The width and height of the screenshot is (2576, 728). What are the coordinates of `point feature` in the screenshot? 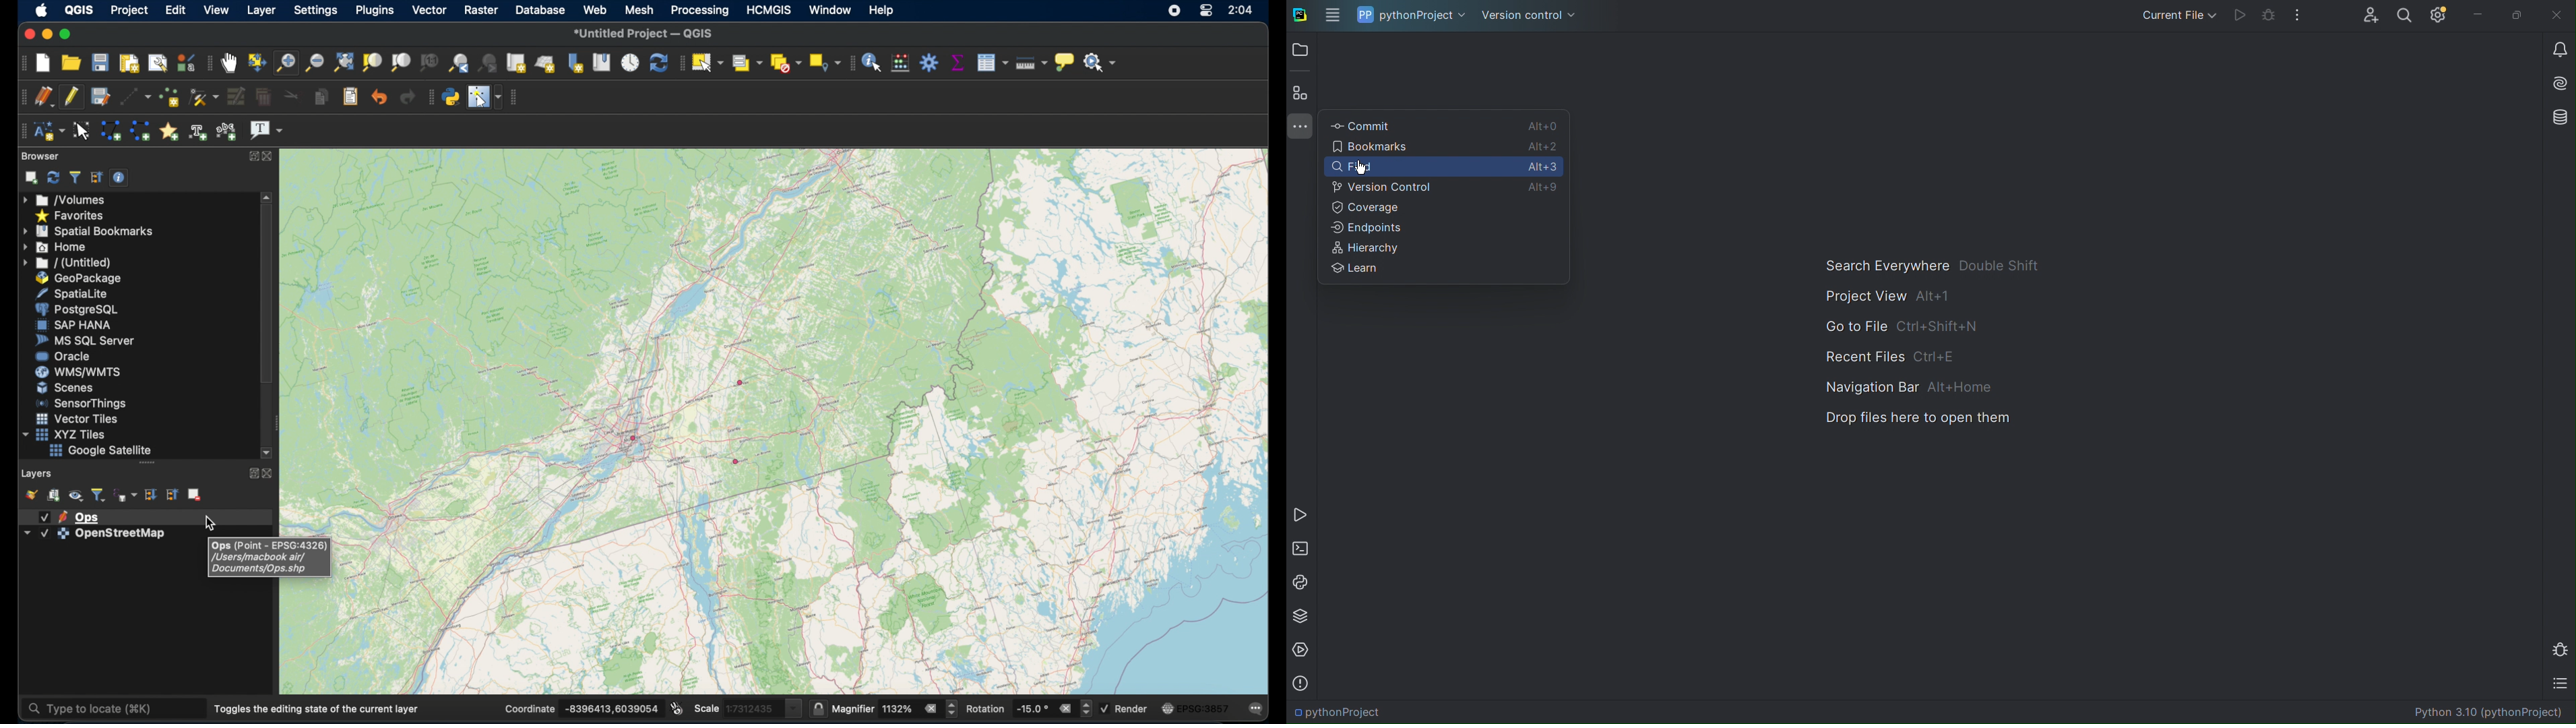 It's located at (633, 437).